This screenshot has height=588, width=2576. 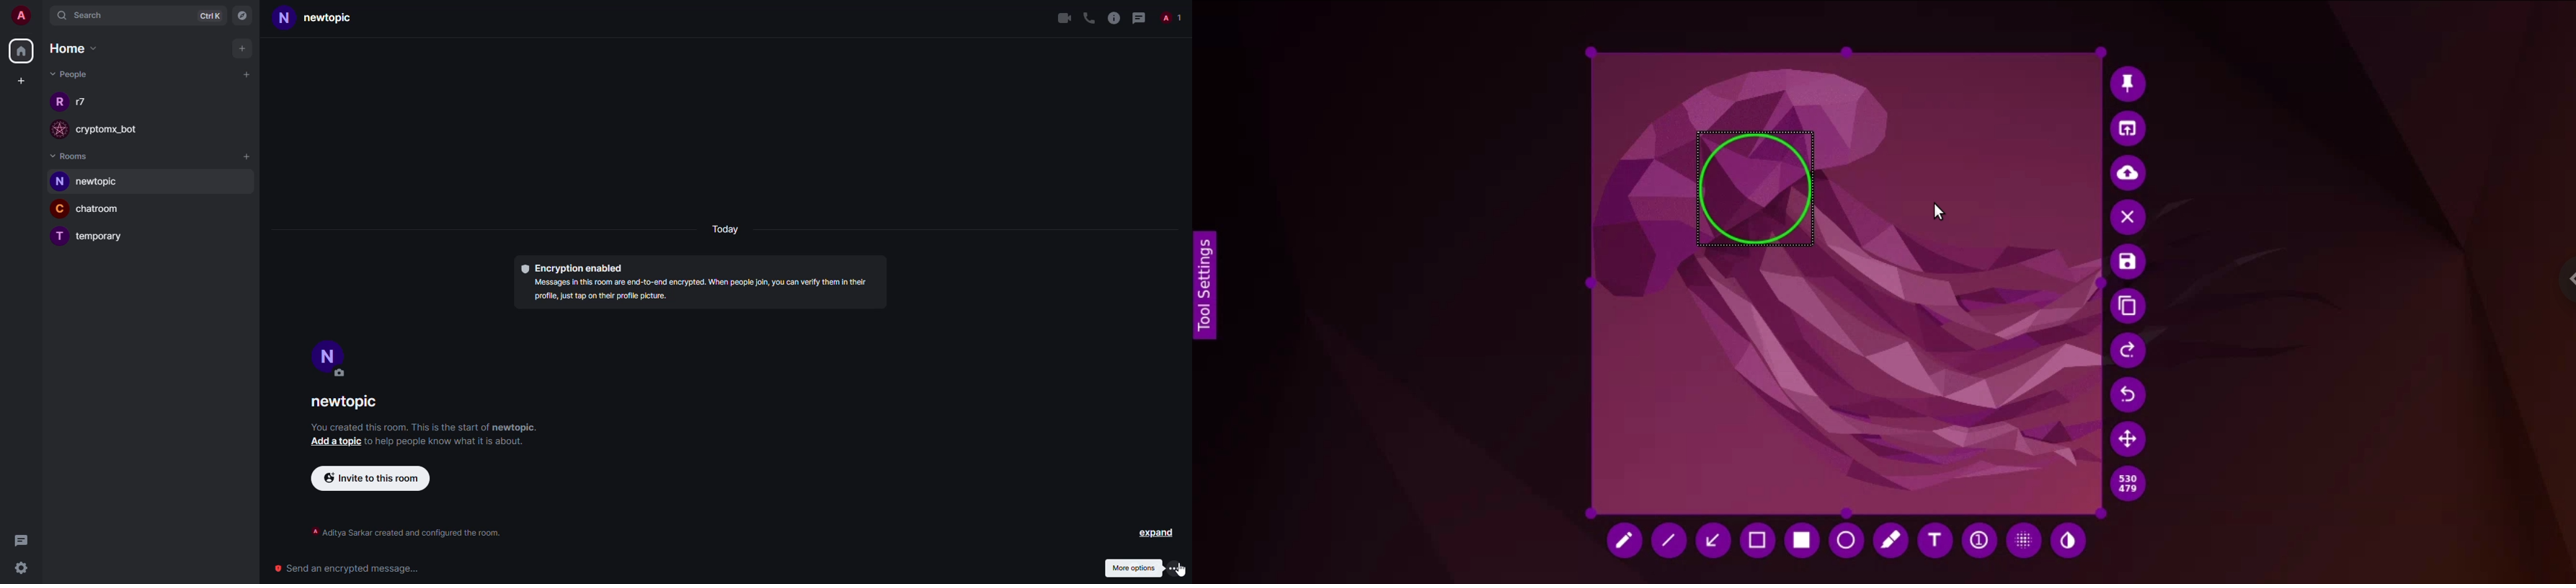 I want to click on room, so click(x=101, y=237).